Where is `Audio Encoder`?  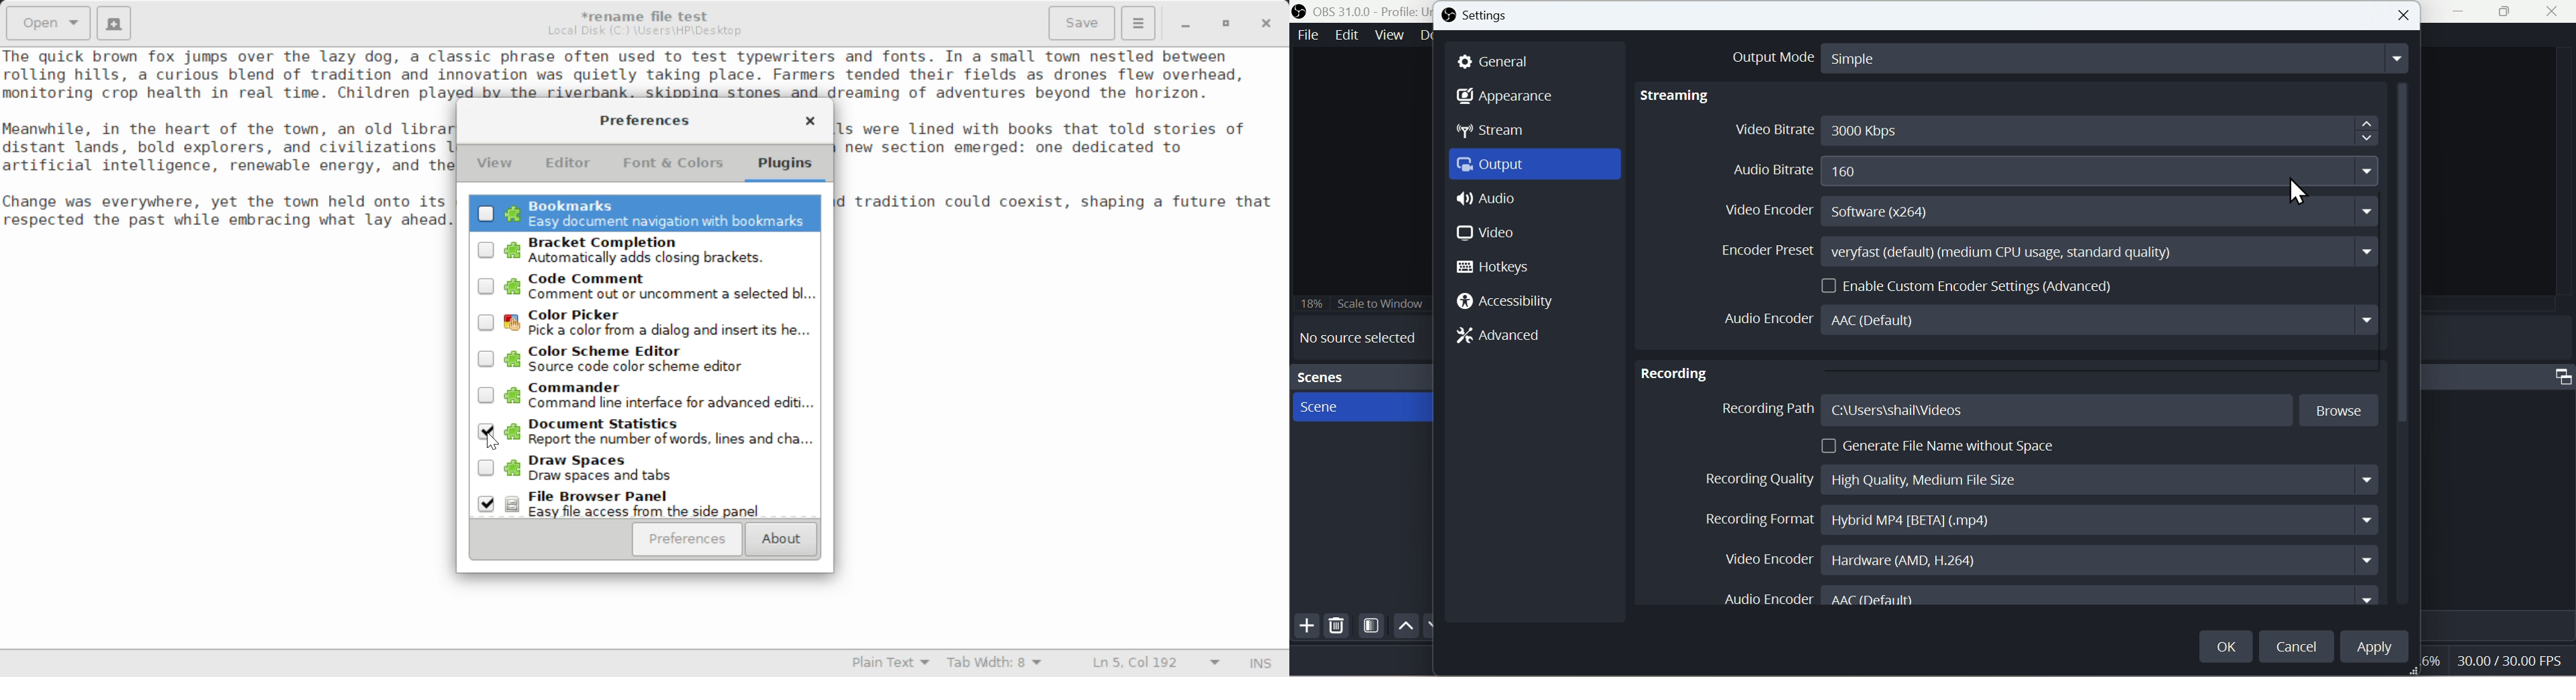 Audio Encoder is located at coordinates (2055, 599).